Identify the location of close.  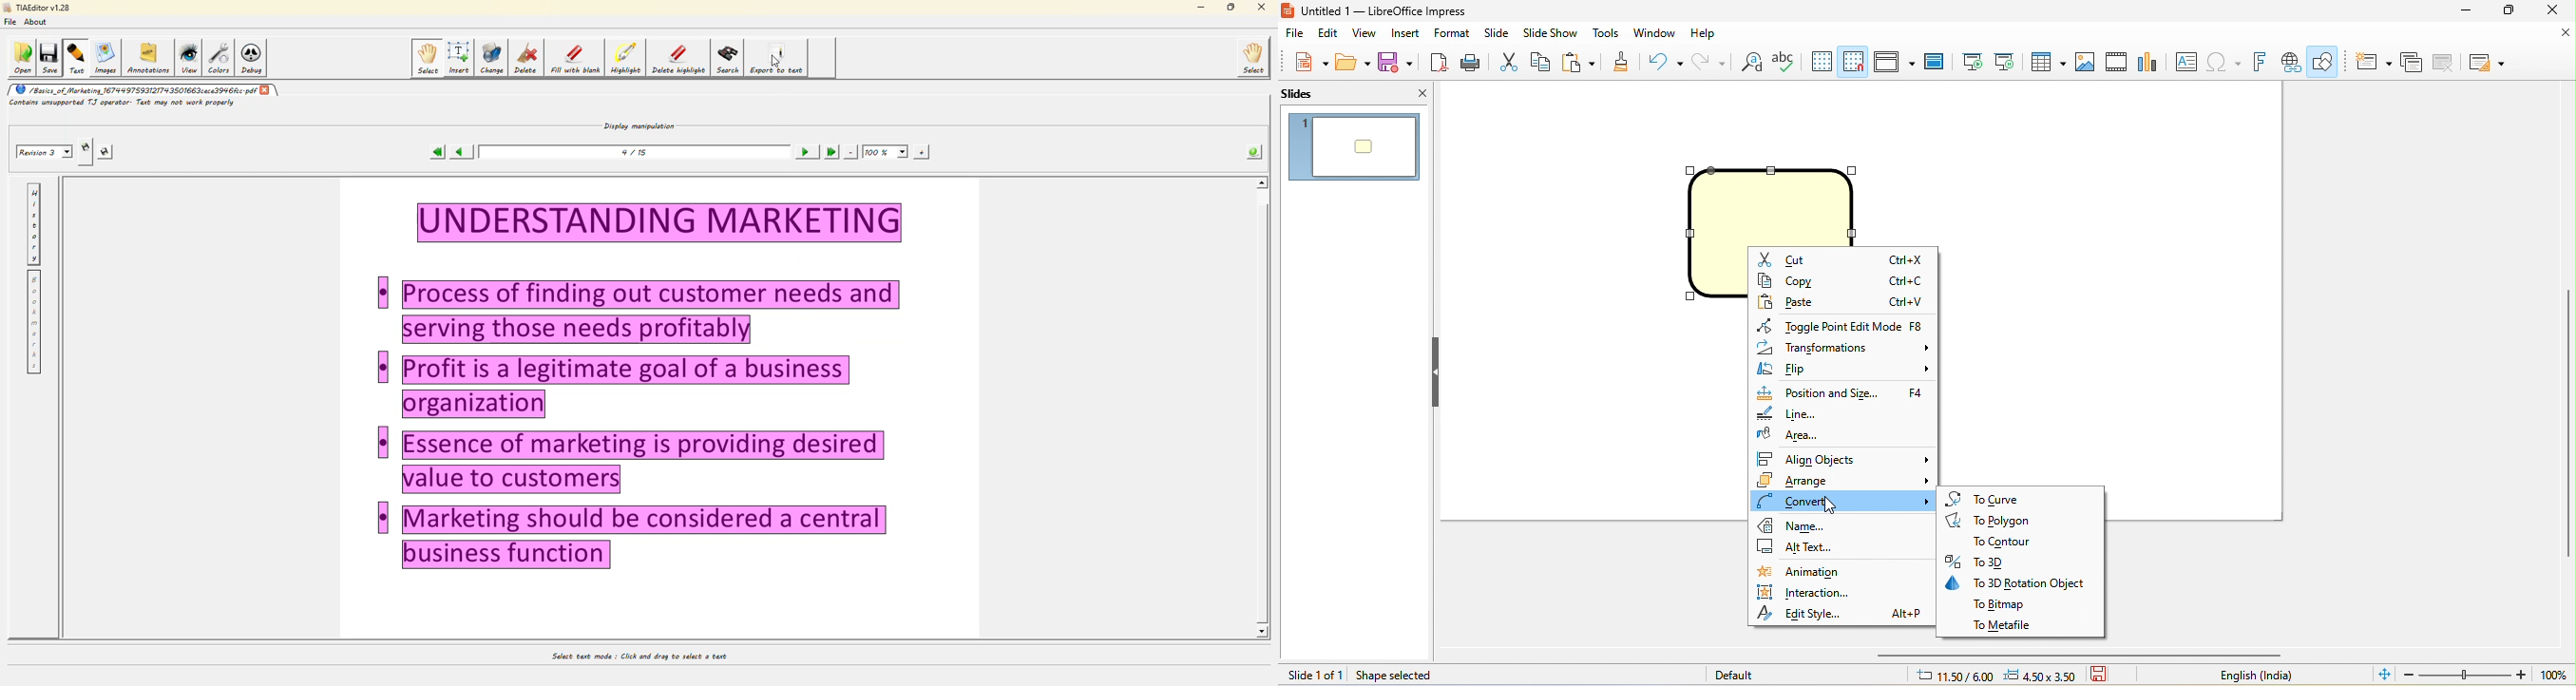
(2551, 35).